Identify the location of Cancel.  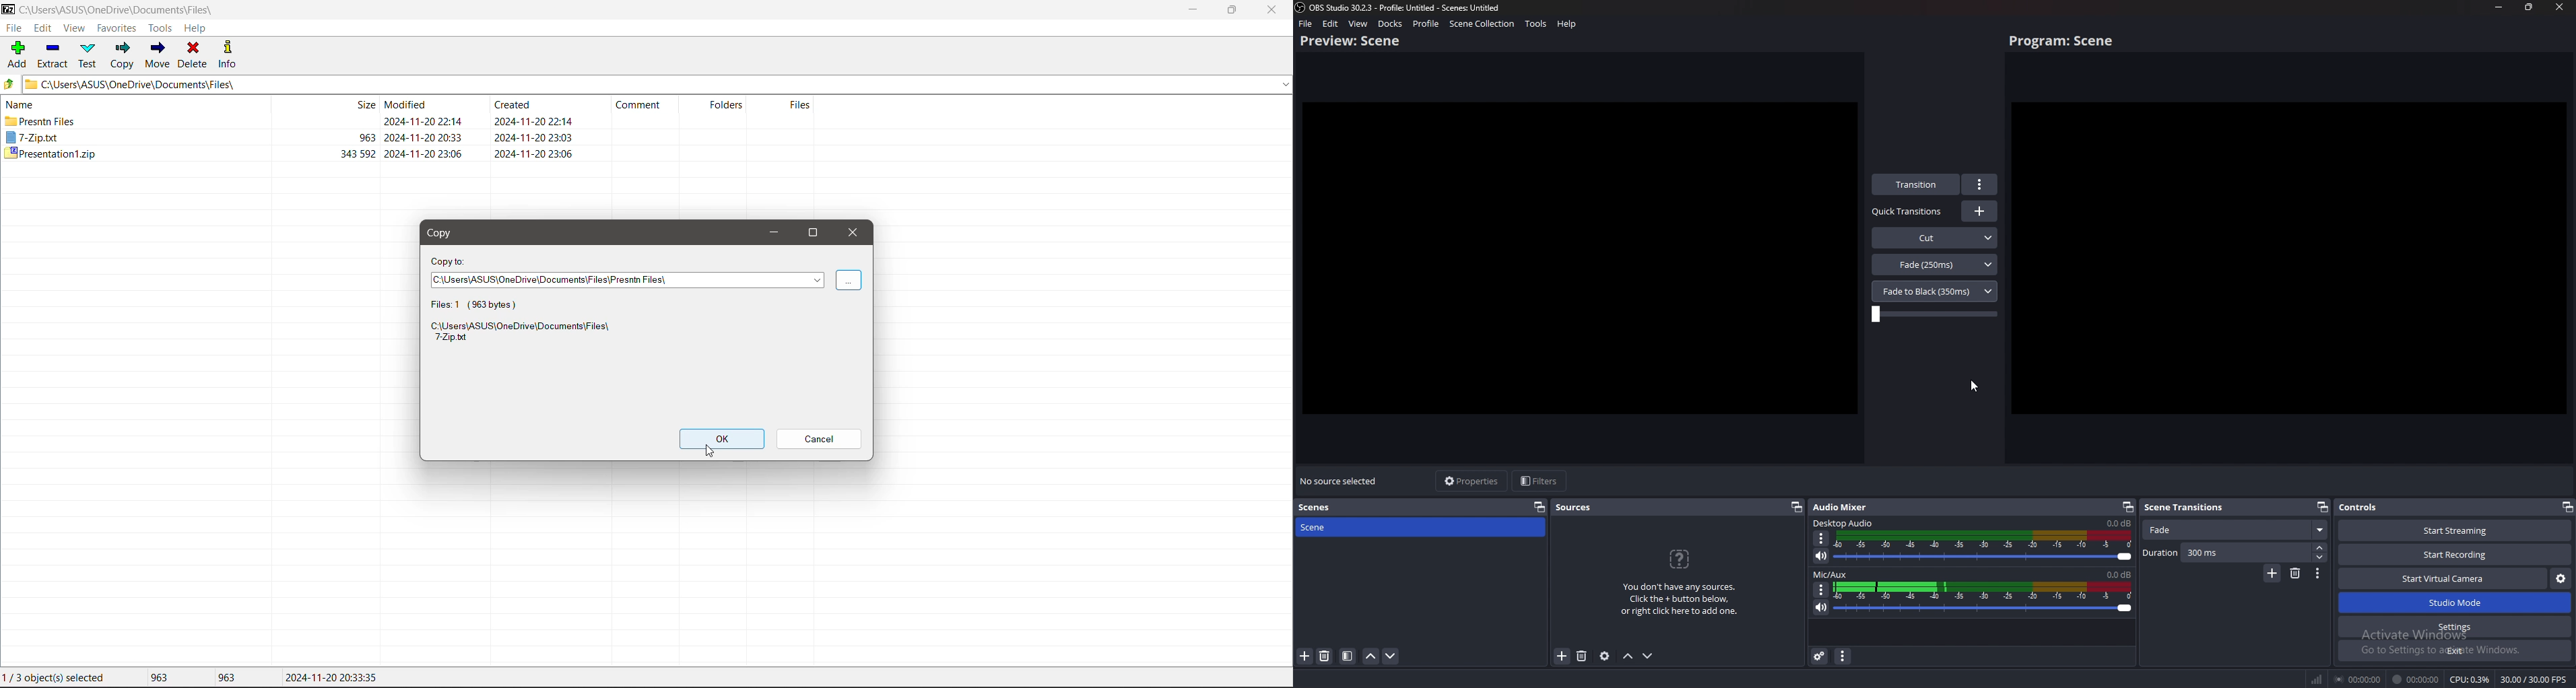
(821, 439).